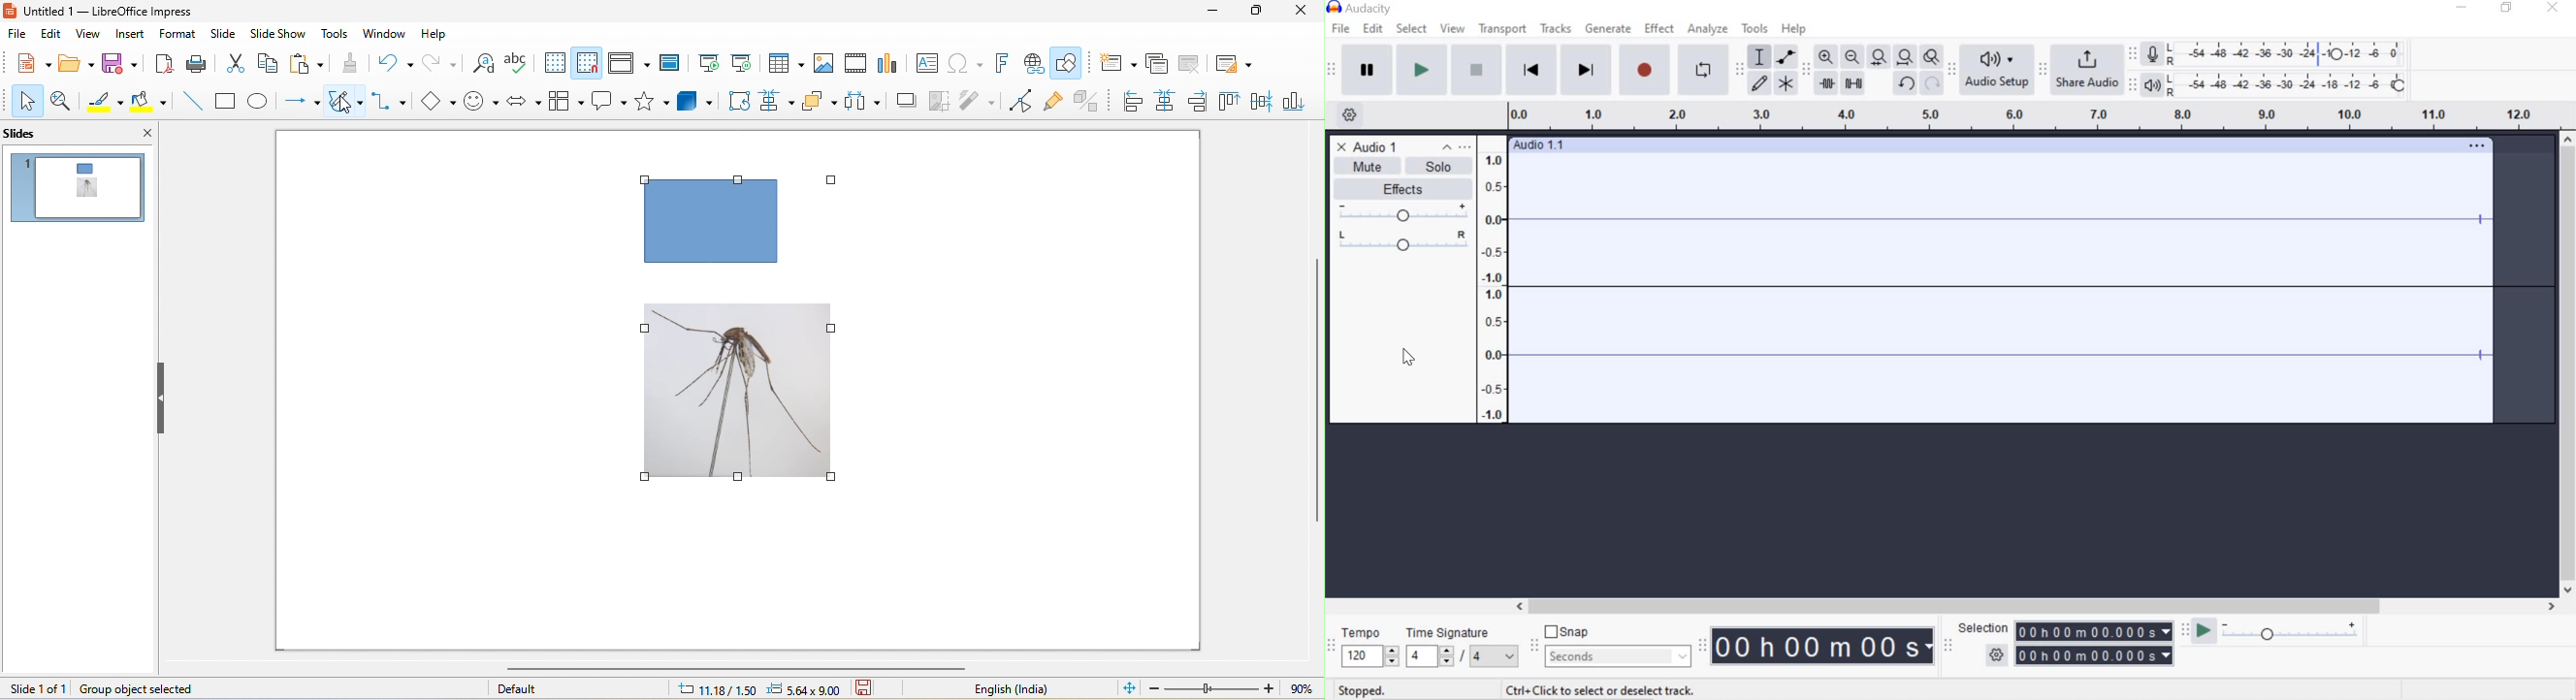 Image resolution: width=2576 pixels, height=700 pixels. What do you see at coordinates (1255, 12) in the screenshot?
I see `maximize` at bounding box center [1255, 12].